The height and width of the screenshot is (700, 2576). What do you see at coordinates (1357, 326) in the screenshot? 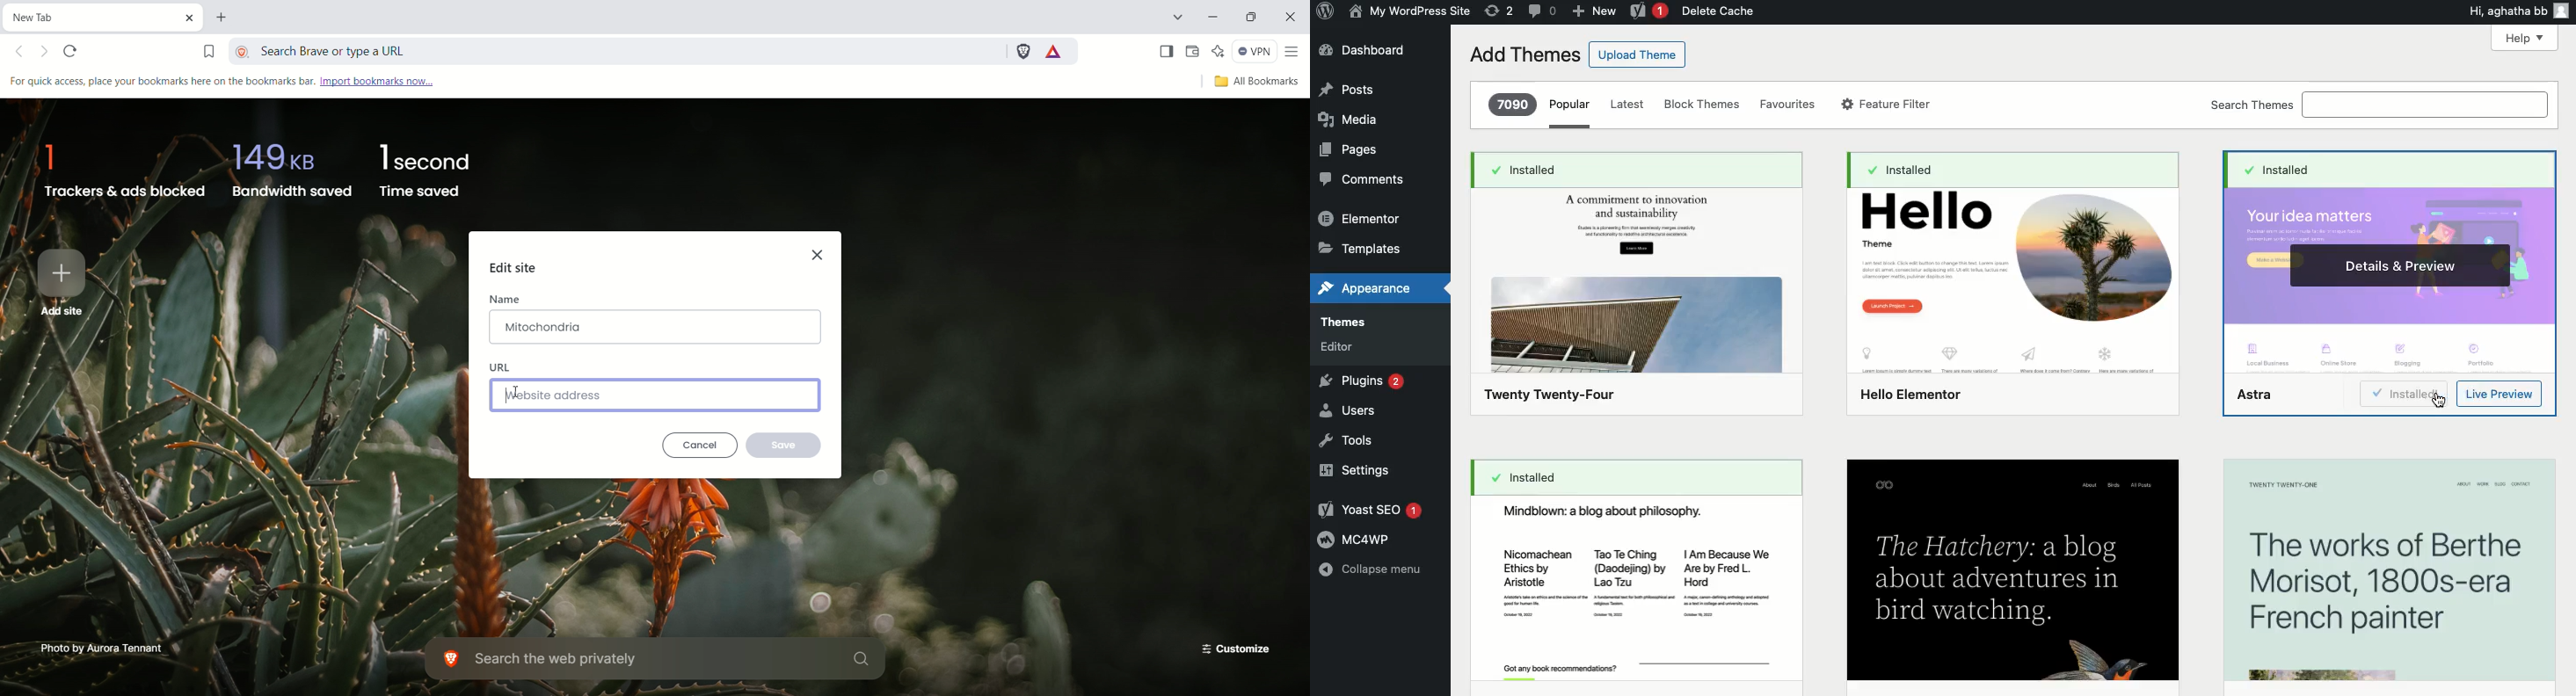
I see `Themes` at bounding box center [1357, 326].